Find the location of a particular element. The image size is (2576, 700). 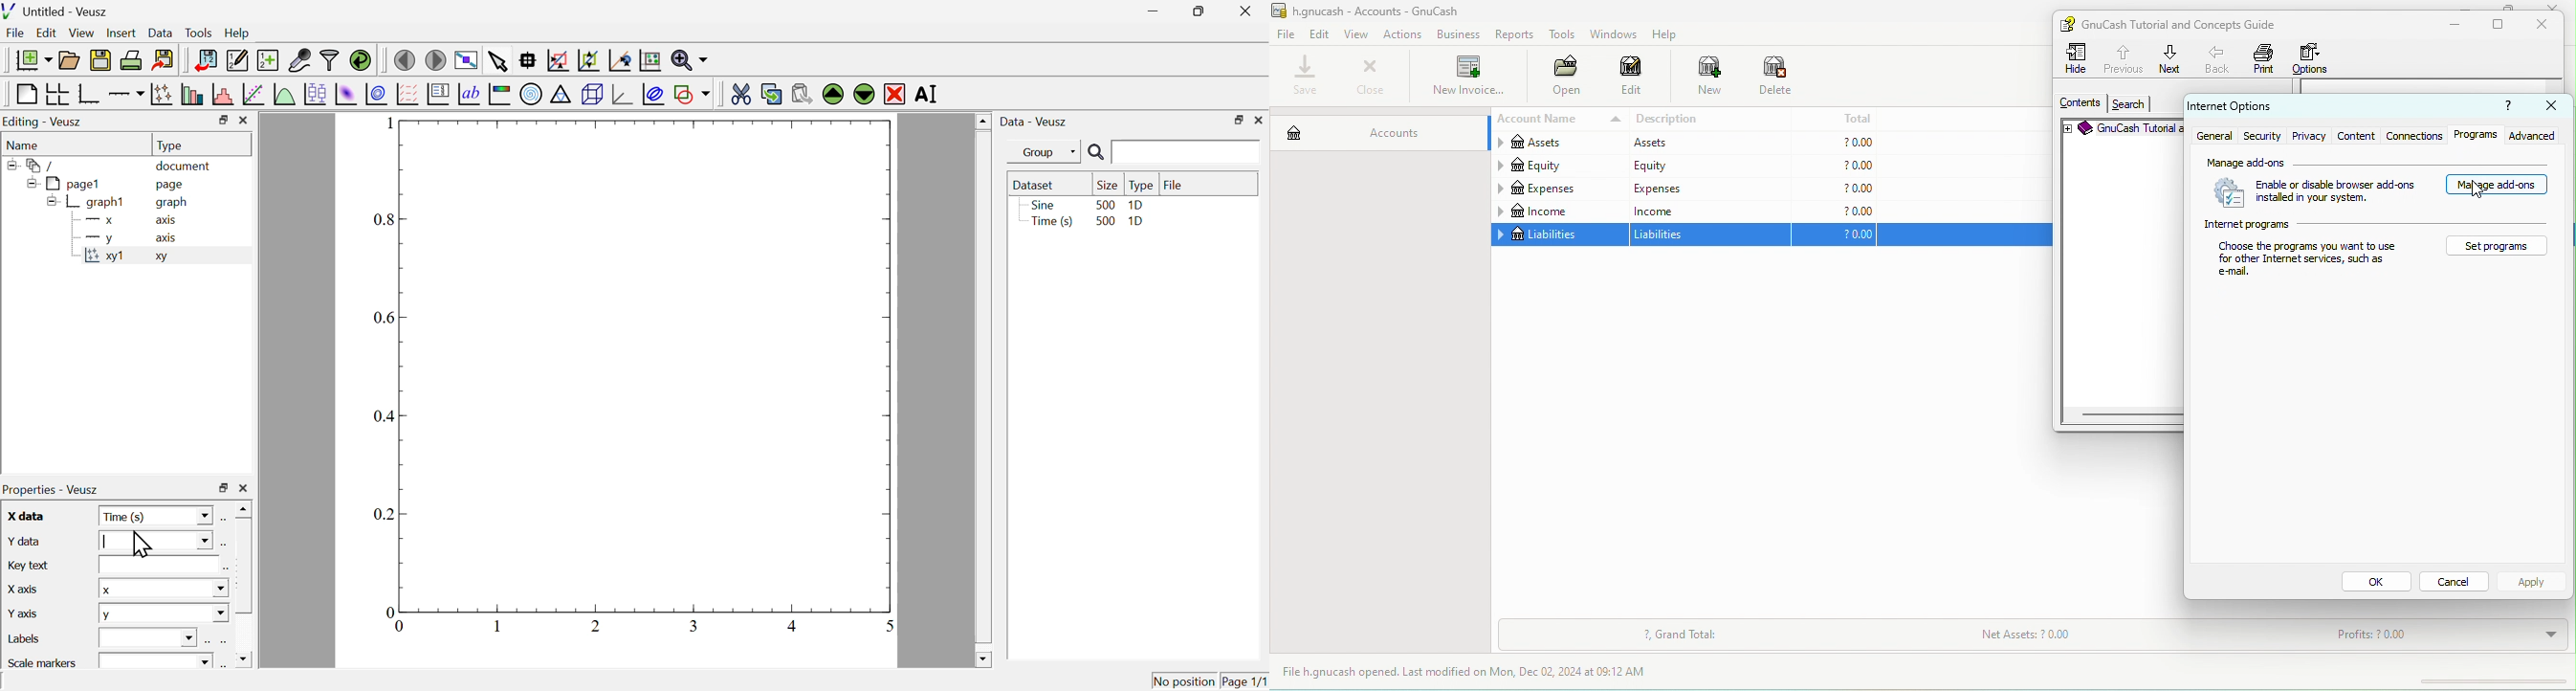

accounts is located at coordinates (1376, 128).